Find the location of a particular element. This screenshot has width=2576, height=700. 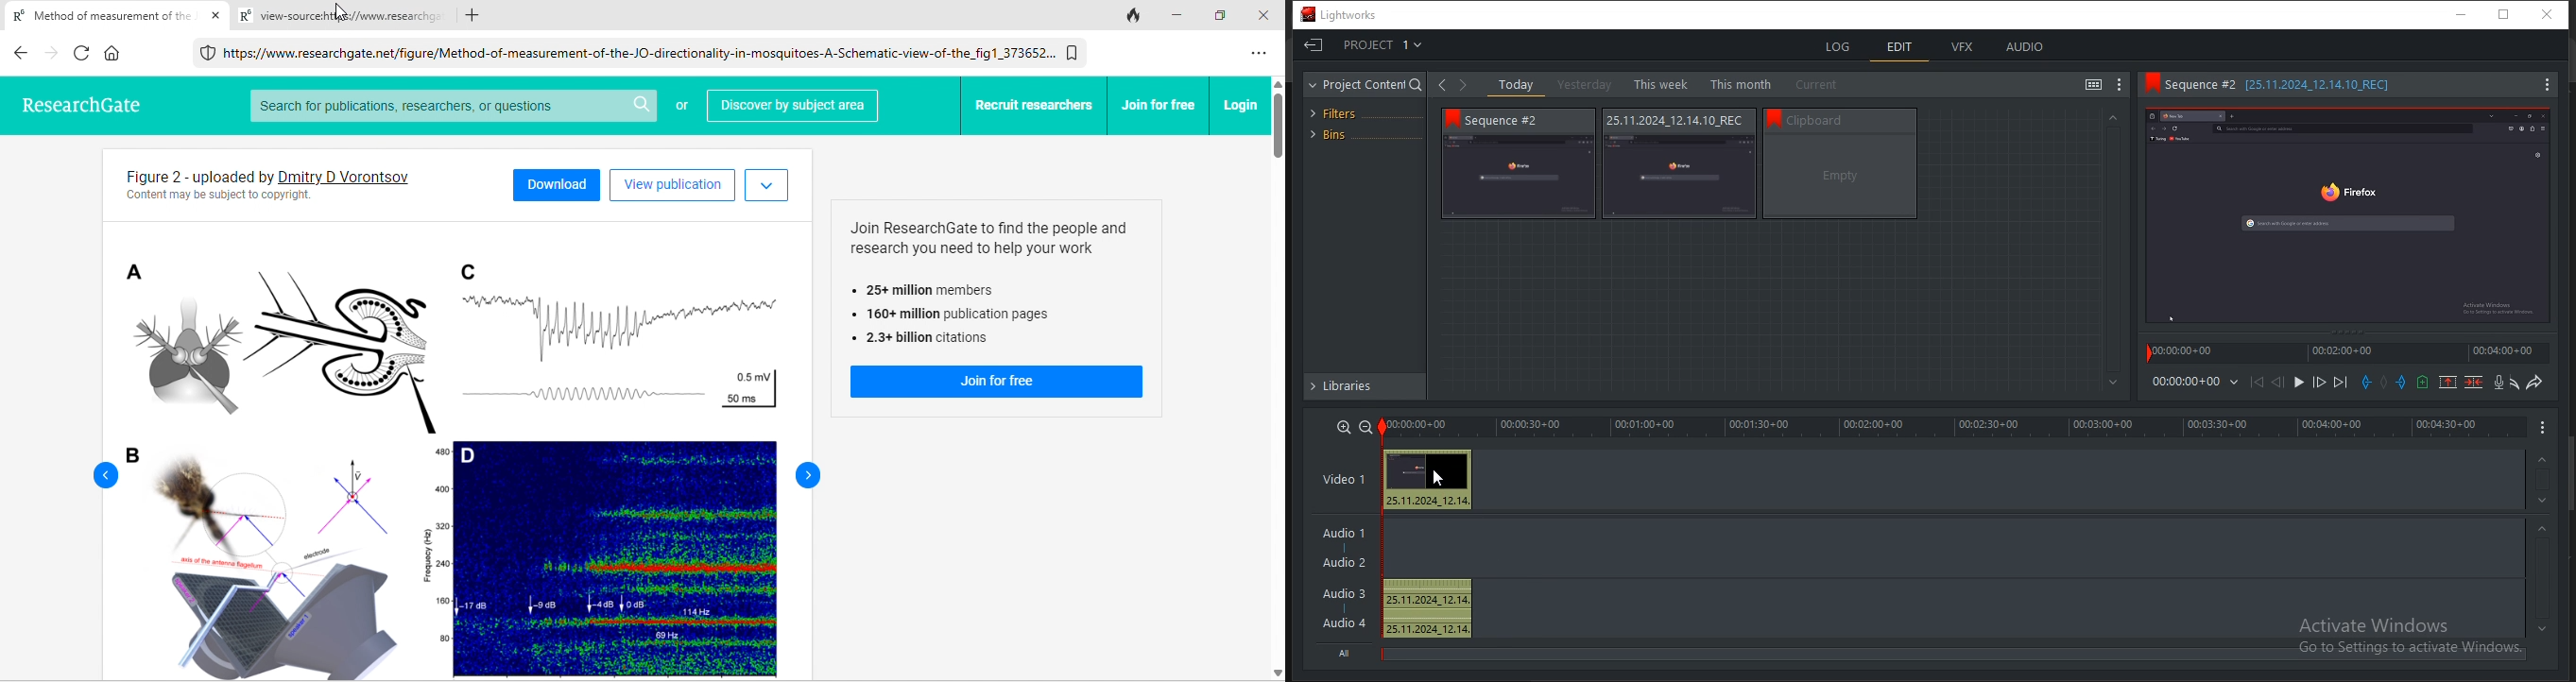

Lightworks is located at coordinates (1344, 14).